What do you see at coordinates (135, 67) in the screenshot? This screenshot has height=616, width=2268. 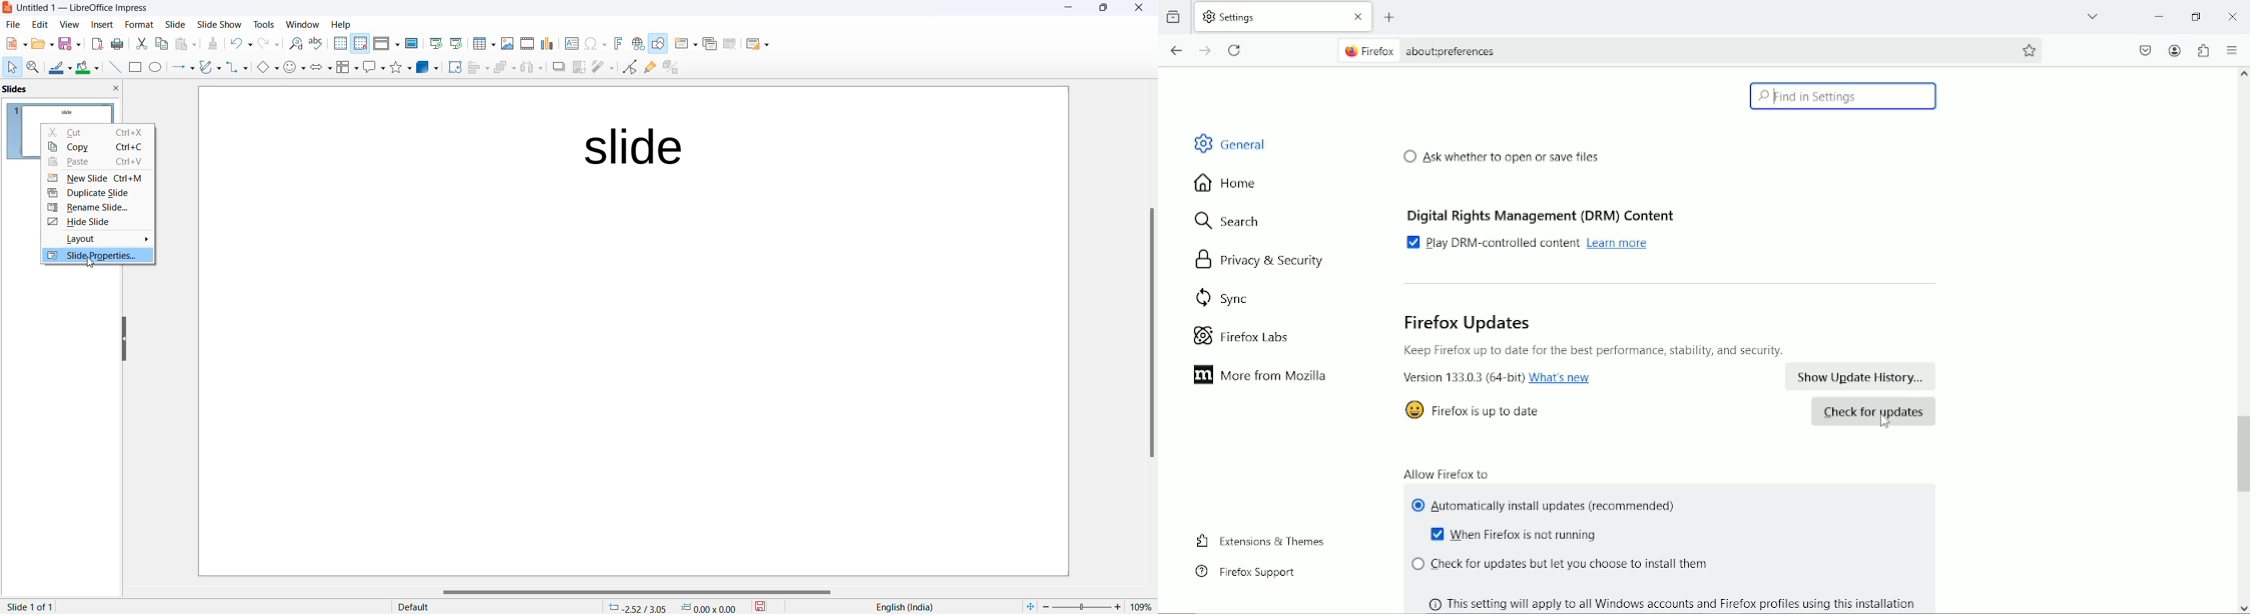 I see `rectangle ` at bounding box center [135, 67].